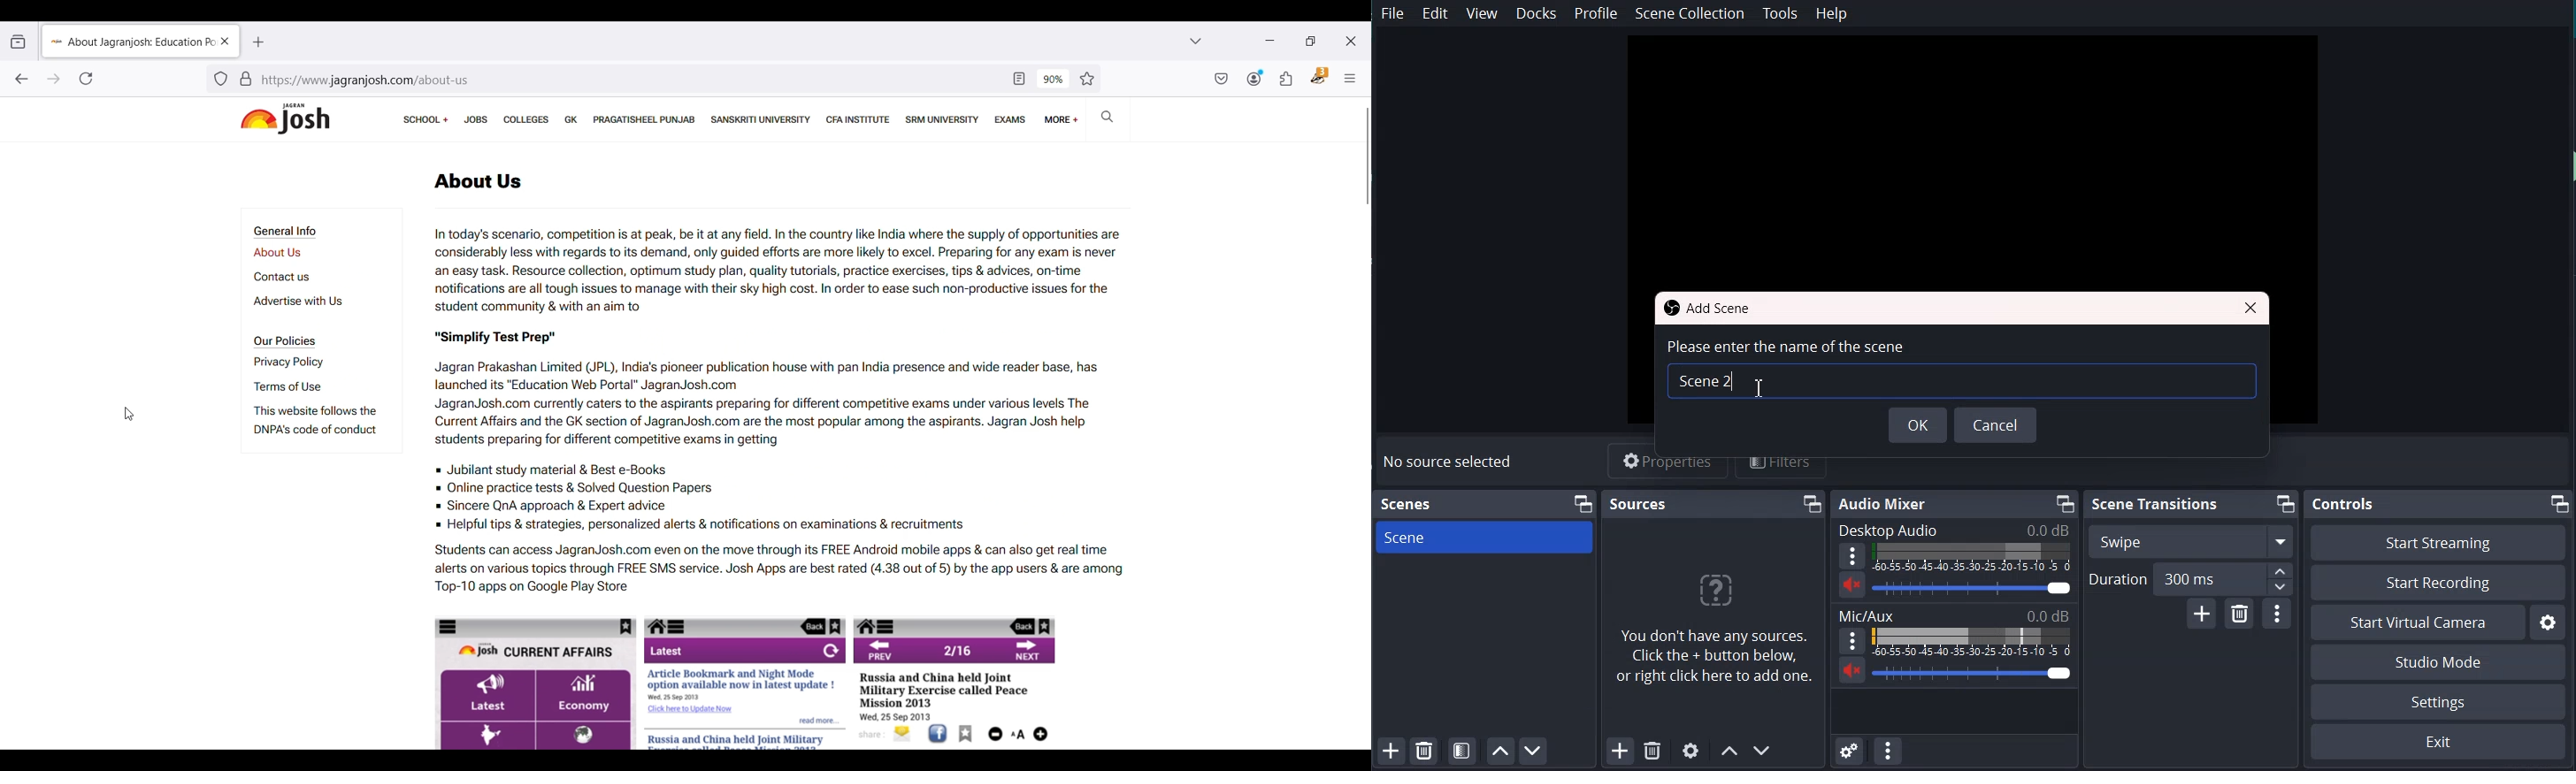  Describe the element at coordinates (1691, 752) in the screenshot. I see `Open Source Properties` at that location.